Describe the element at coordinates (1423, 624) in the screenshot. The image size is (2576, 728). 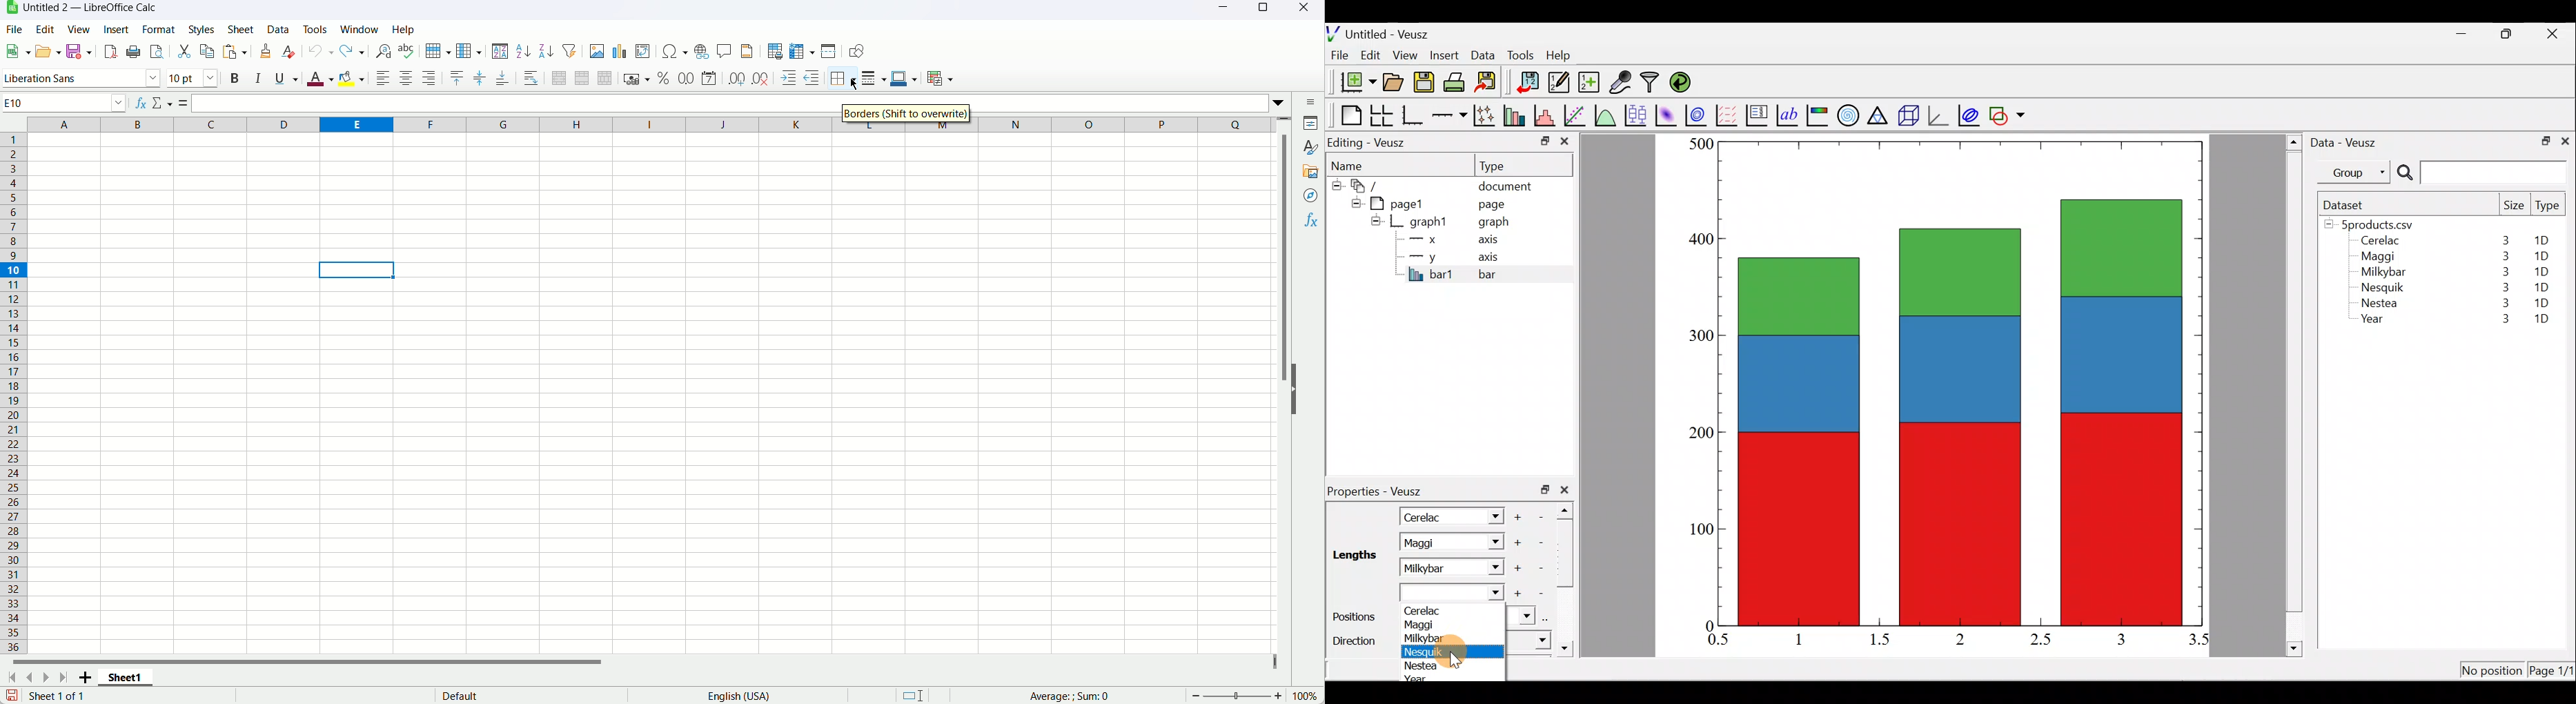
I see `Maggi` at that location.